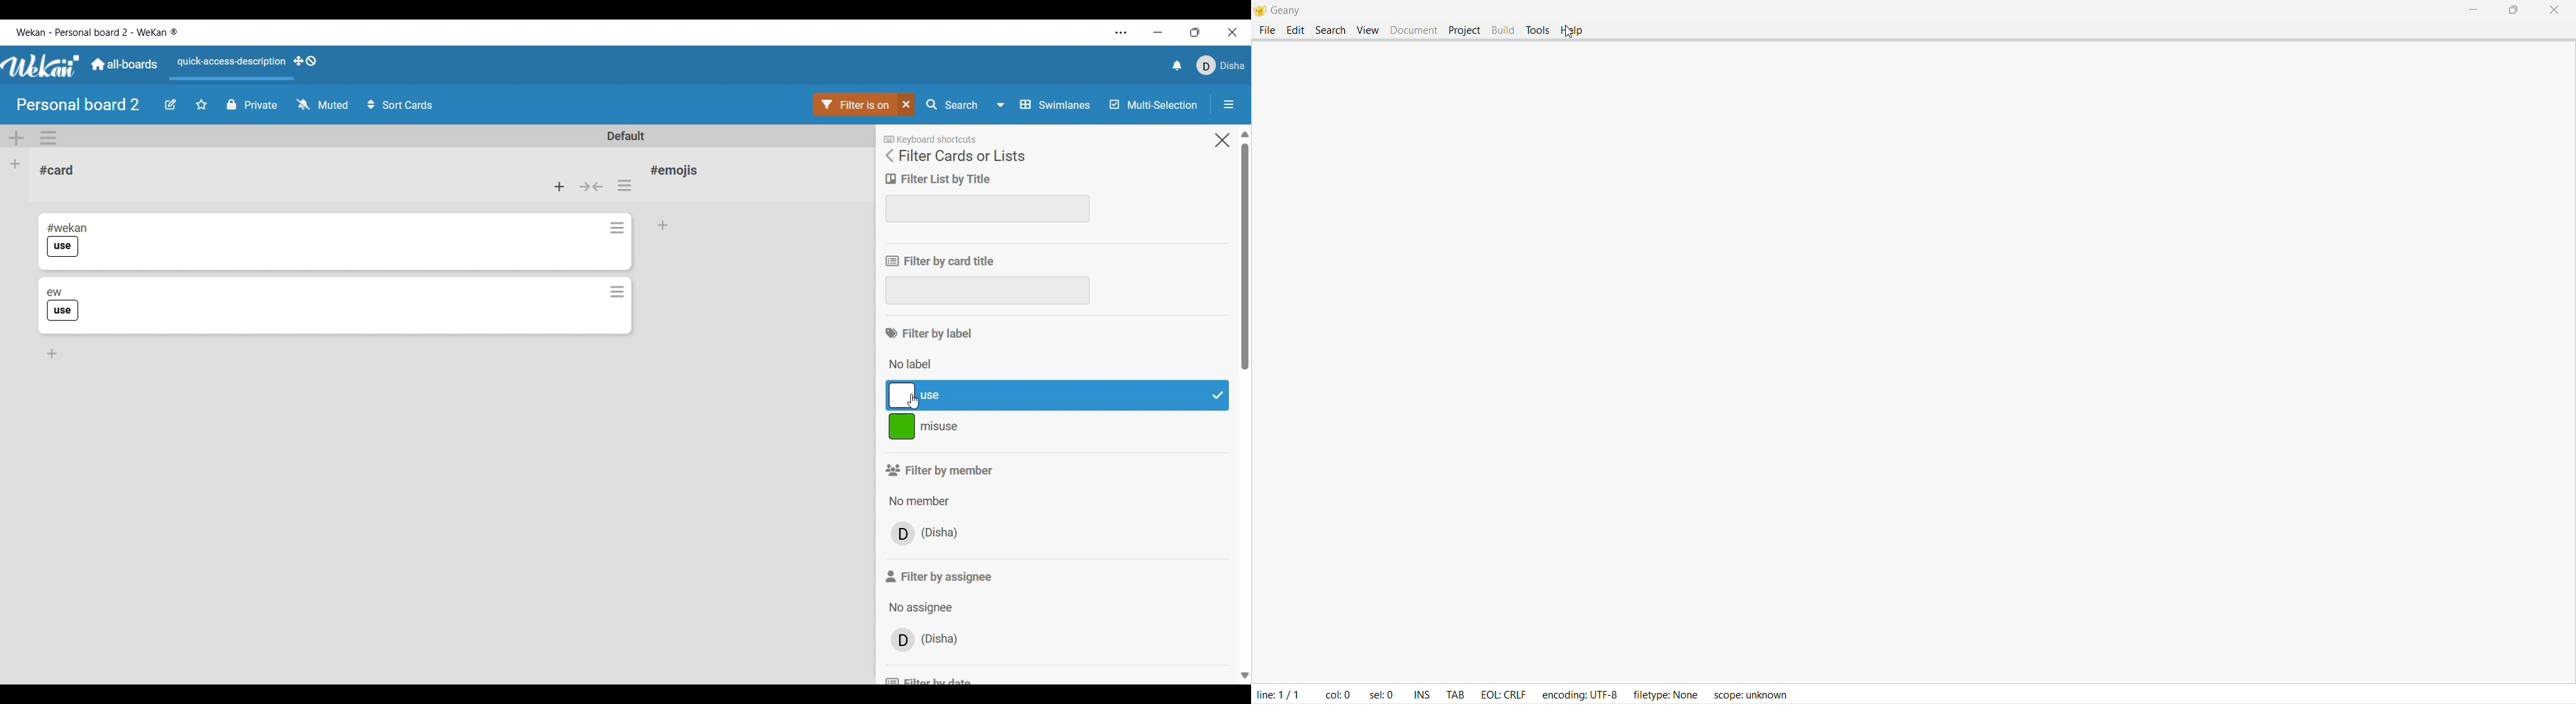 The image size is (2576, 728). What do you see at coordinates (853, 104) in the screenshot?
I see `Go to filter settings` at bounding box center [853, 104].